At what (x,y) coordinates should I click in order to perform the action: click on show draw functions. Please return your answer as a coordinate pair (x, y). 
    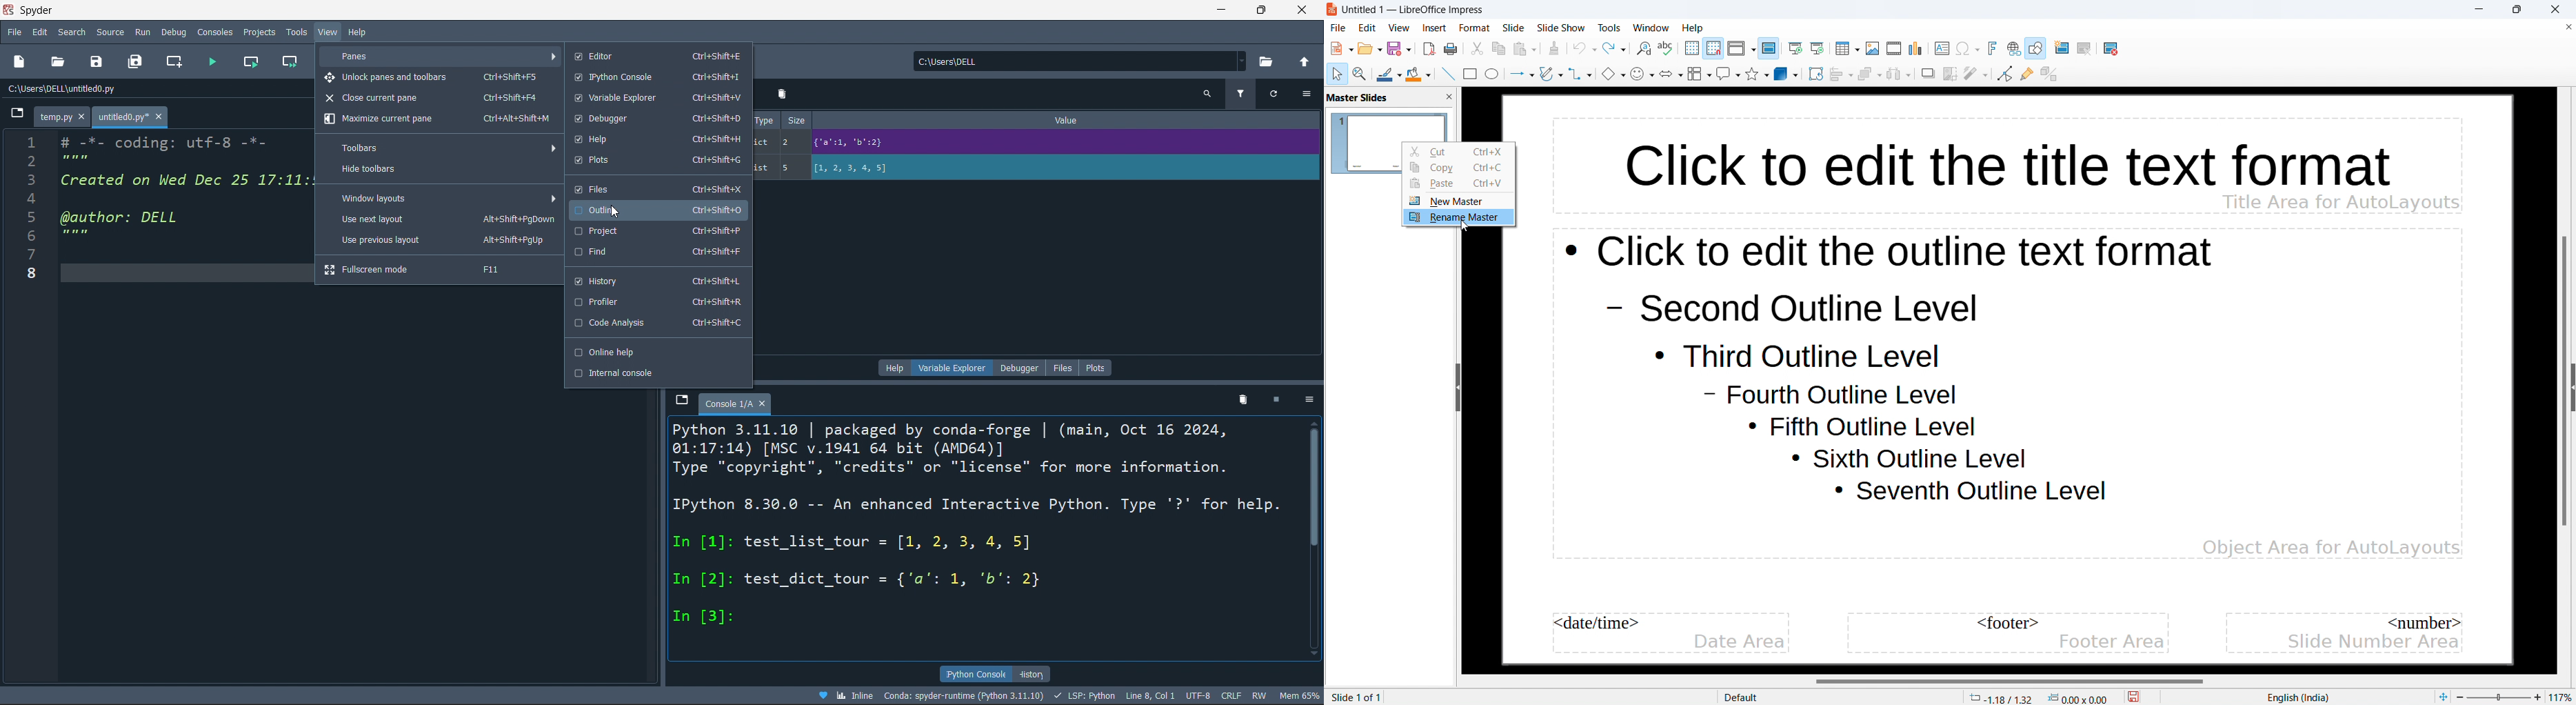
    Looking at the image, I should click on (2036, 48).